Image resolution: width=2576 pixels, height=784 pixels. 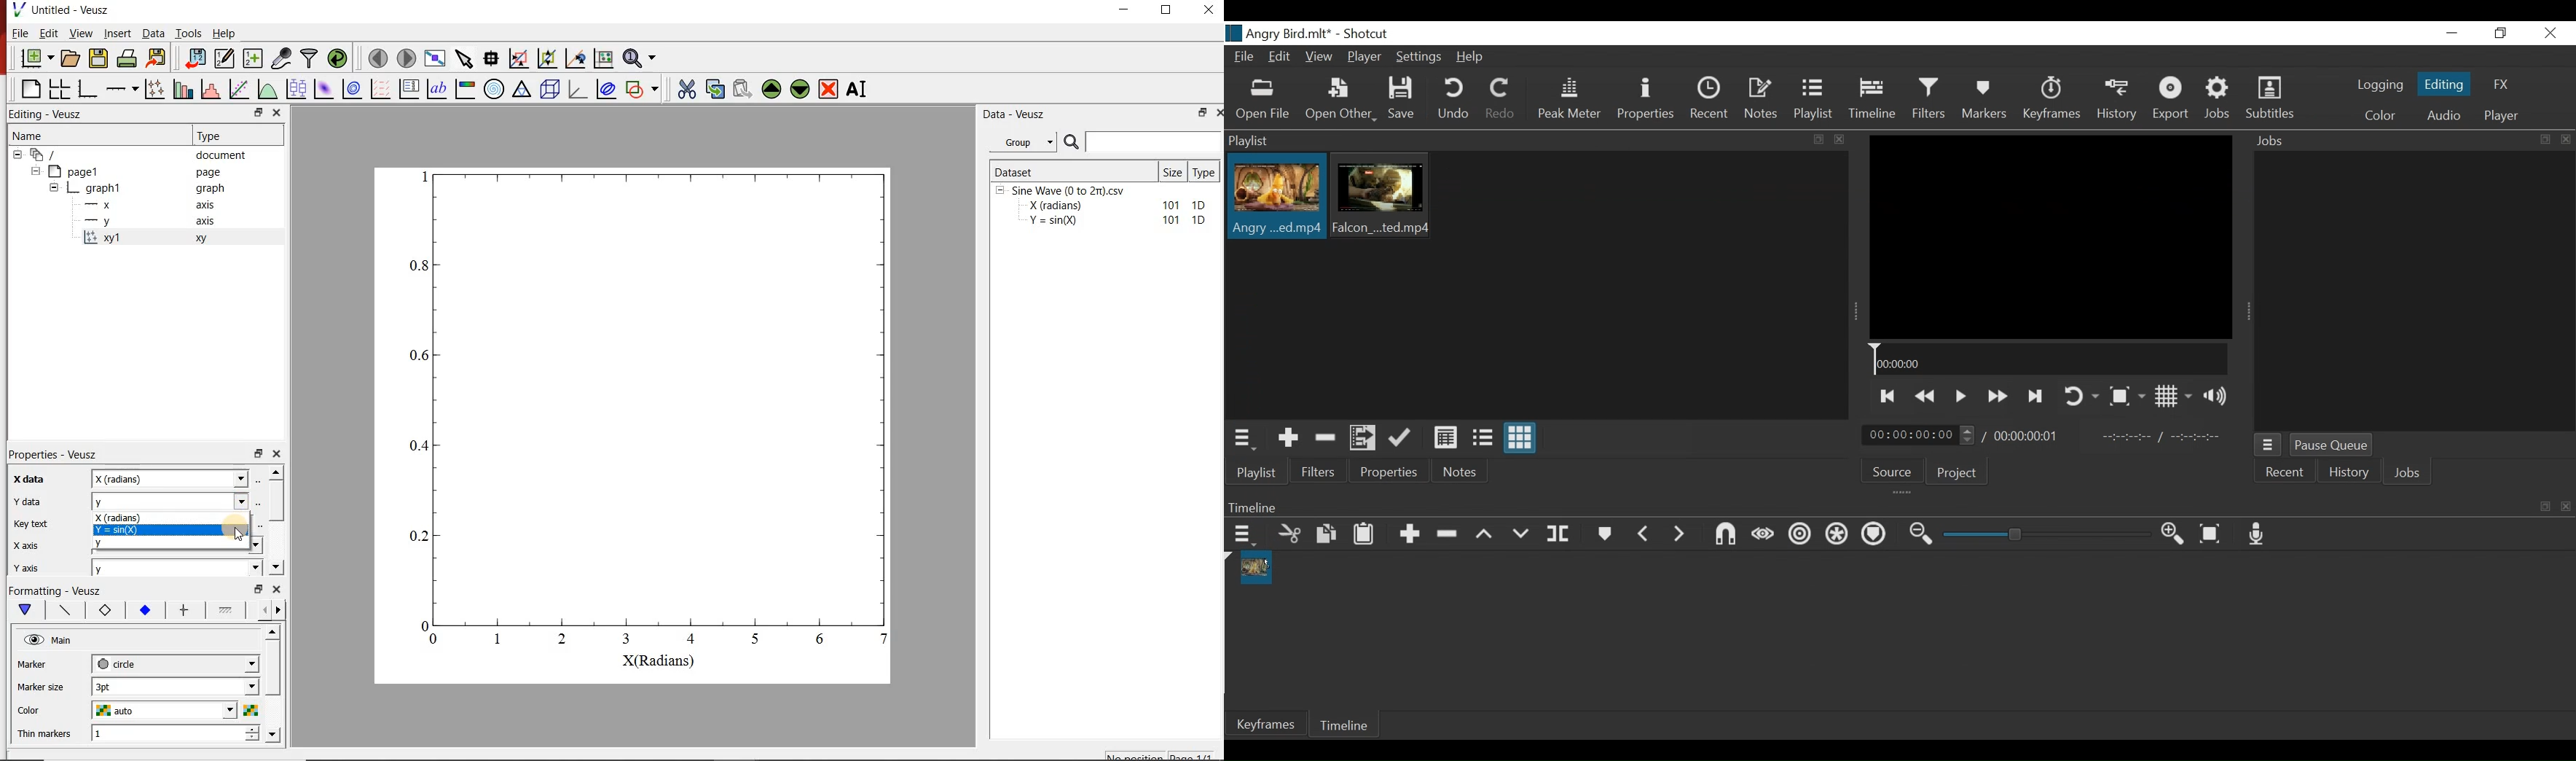 I want to click on Insert, so click(x=118, y=33).